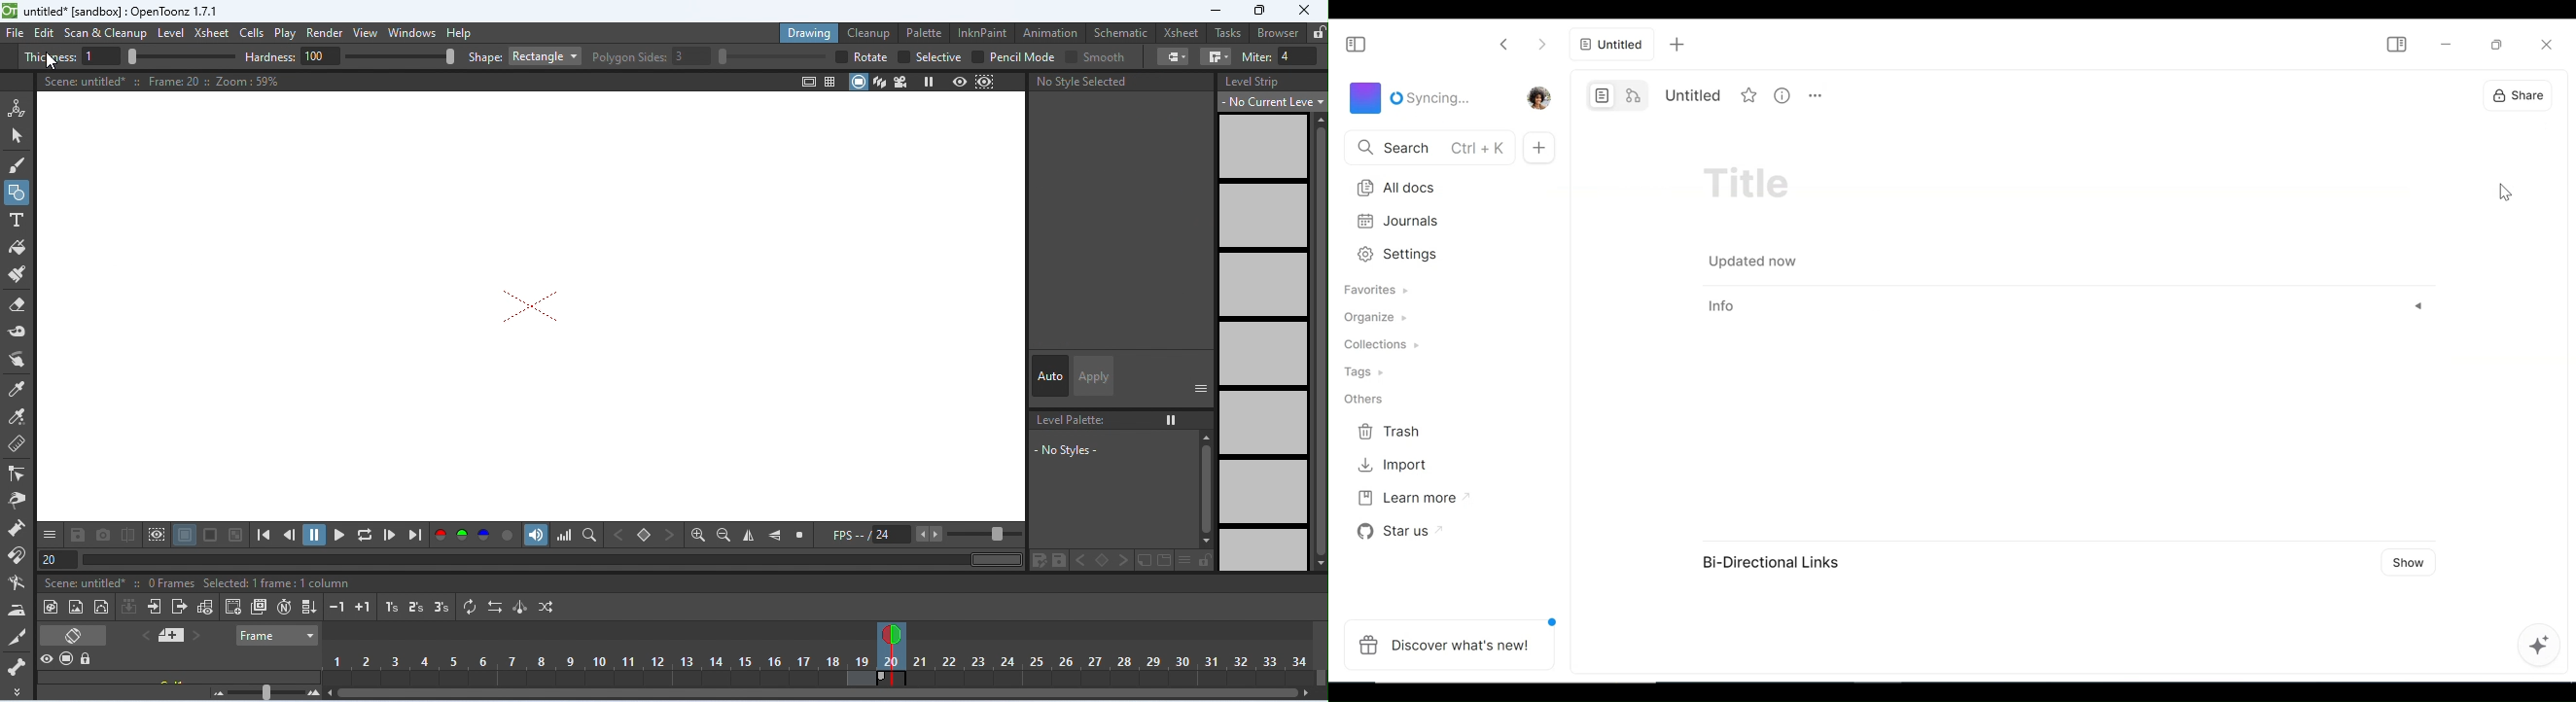 The width and height of the screenshot is (2576, 728). What do you see at coordinates (16, 637) in the screenshot?
I see `cutter` at bounding box center [16, 637].